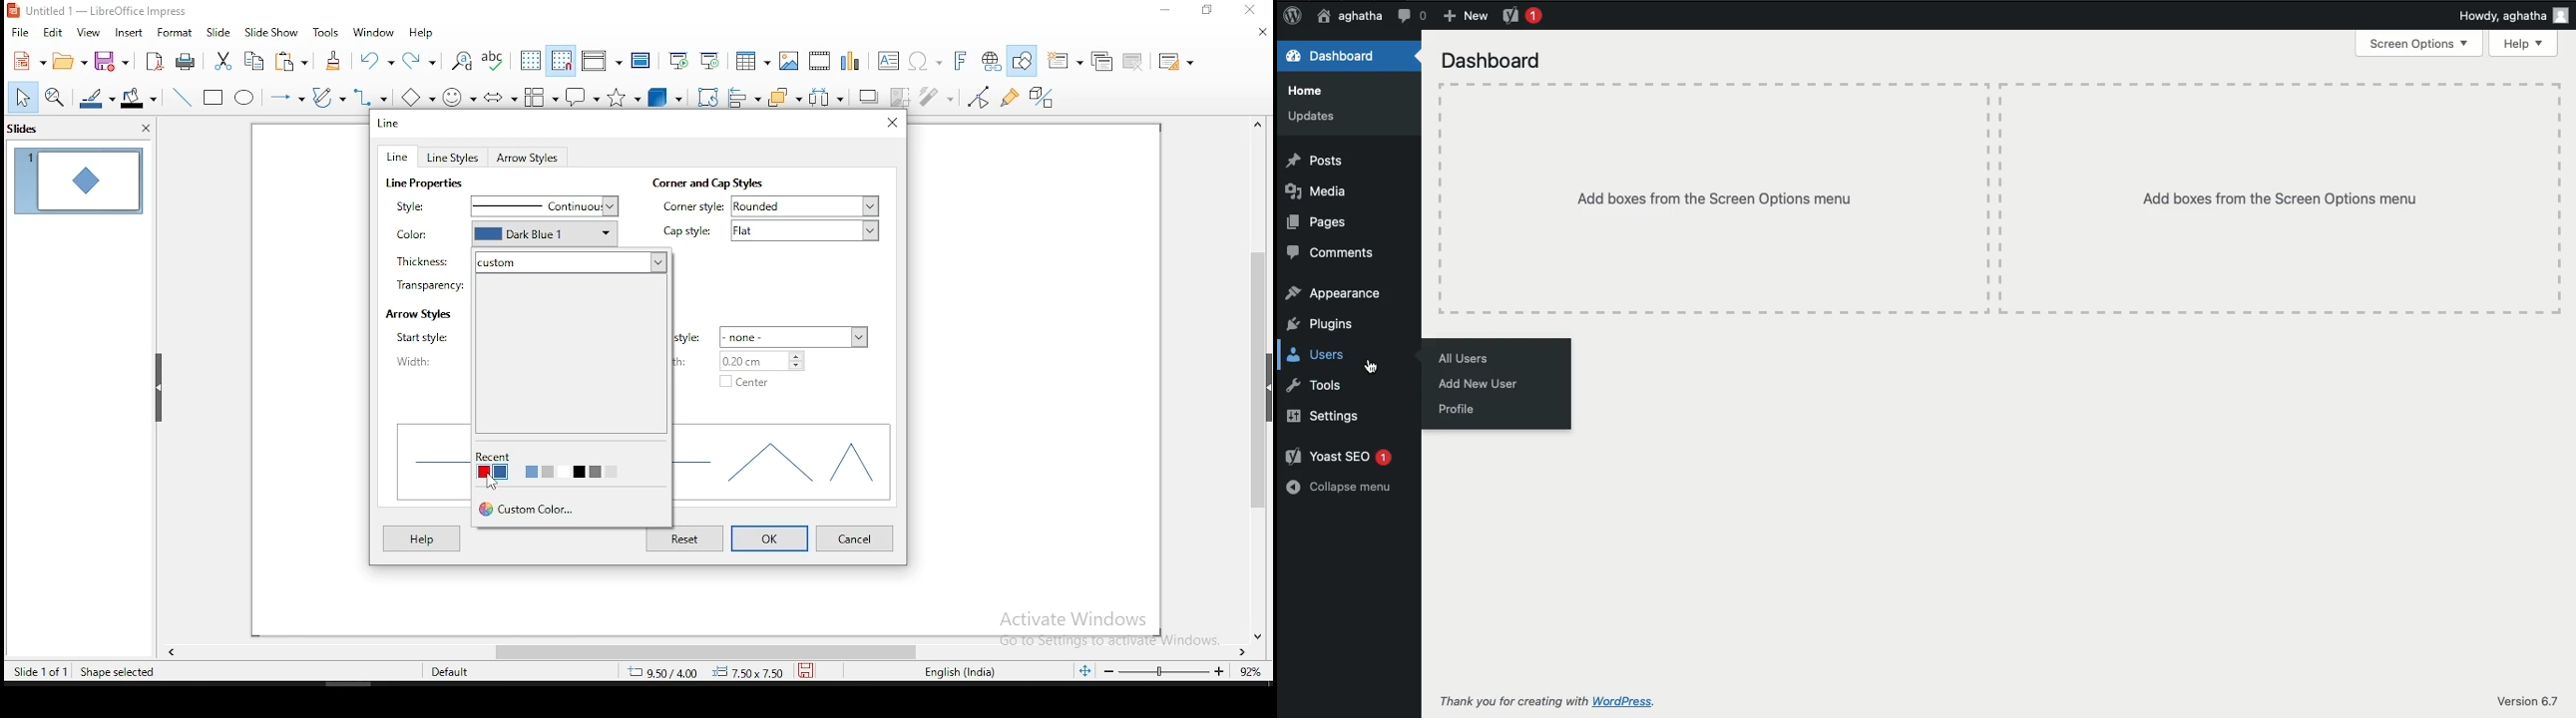 The width and height of the screenshot is (2576, 728). Describe the element at coordinates (547, 471) in the screenshot. I see `color option` at that location.